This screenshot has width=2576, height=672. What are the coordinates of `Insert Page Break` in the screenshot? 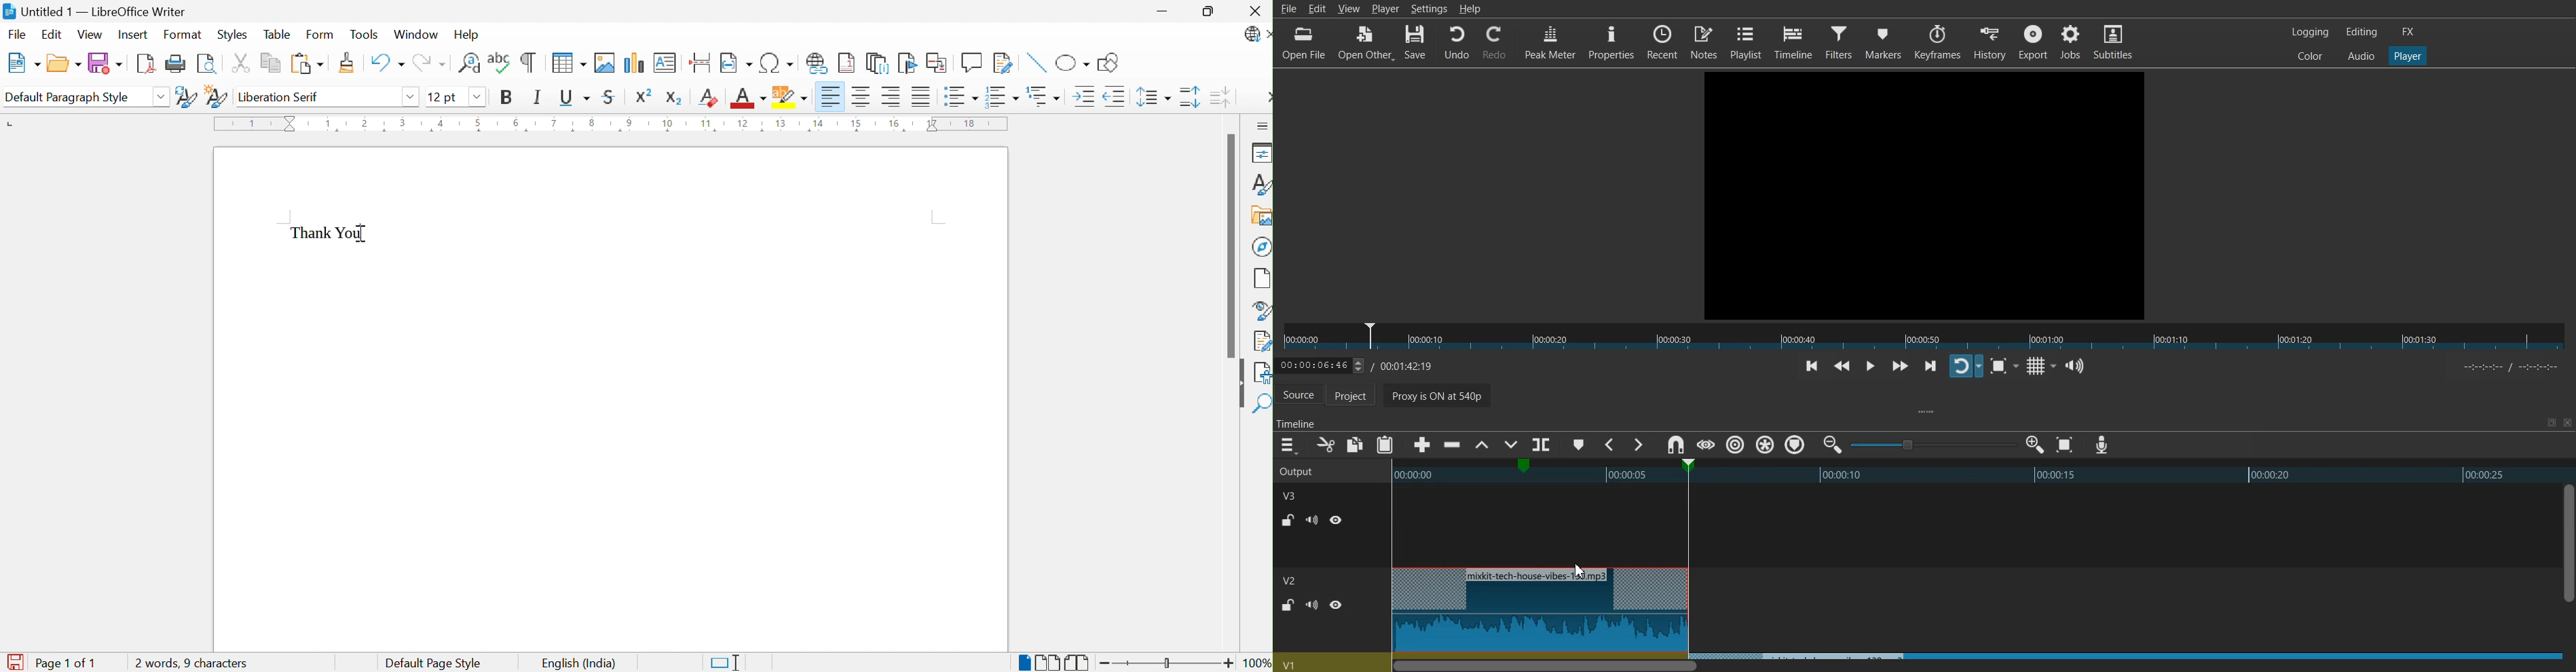 It's located at (700, 62).